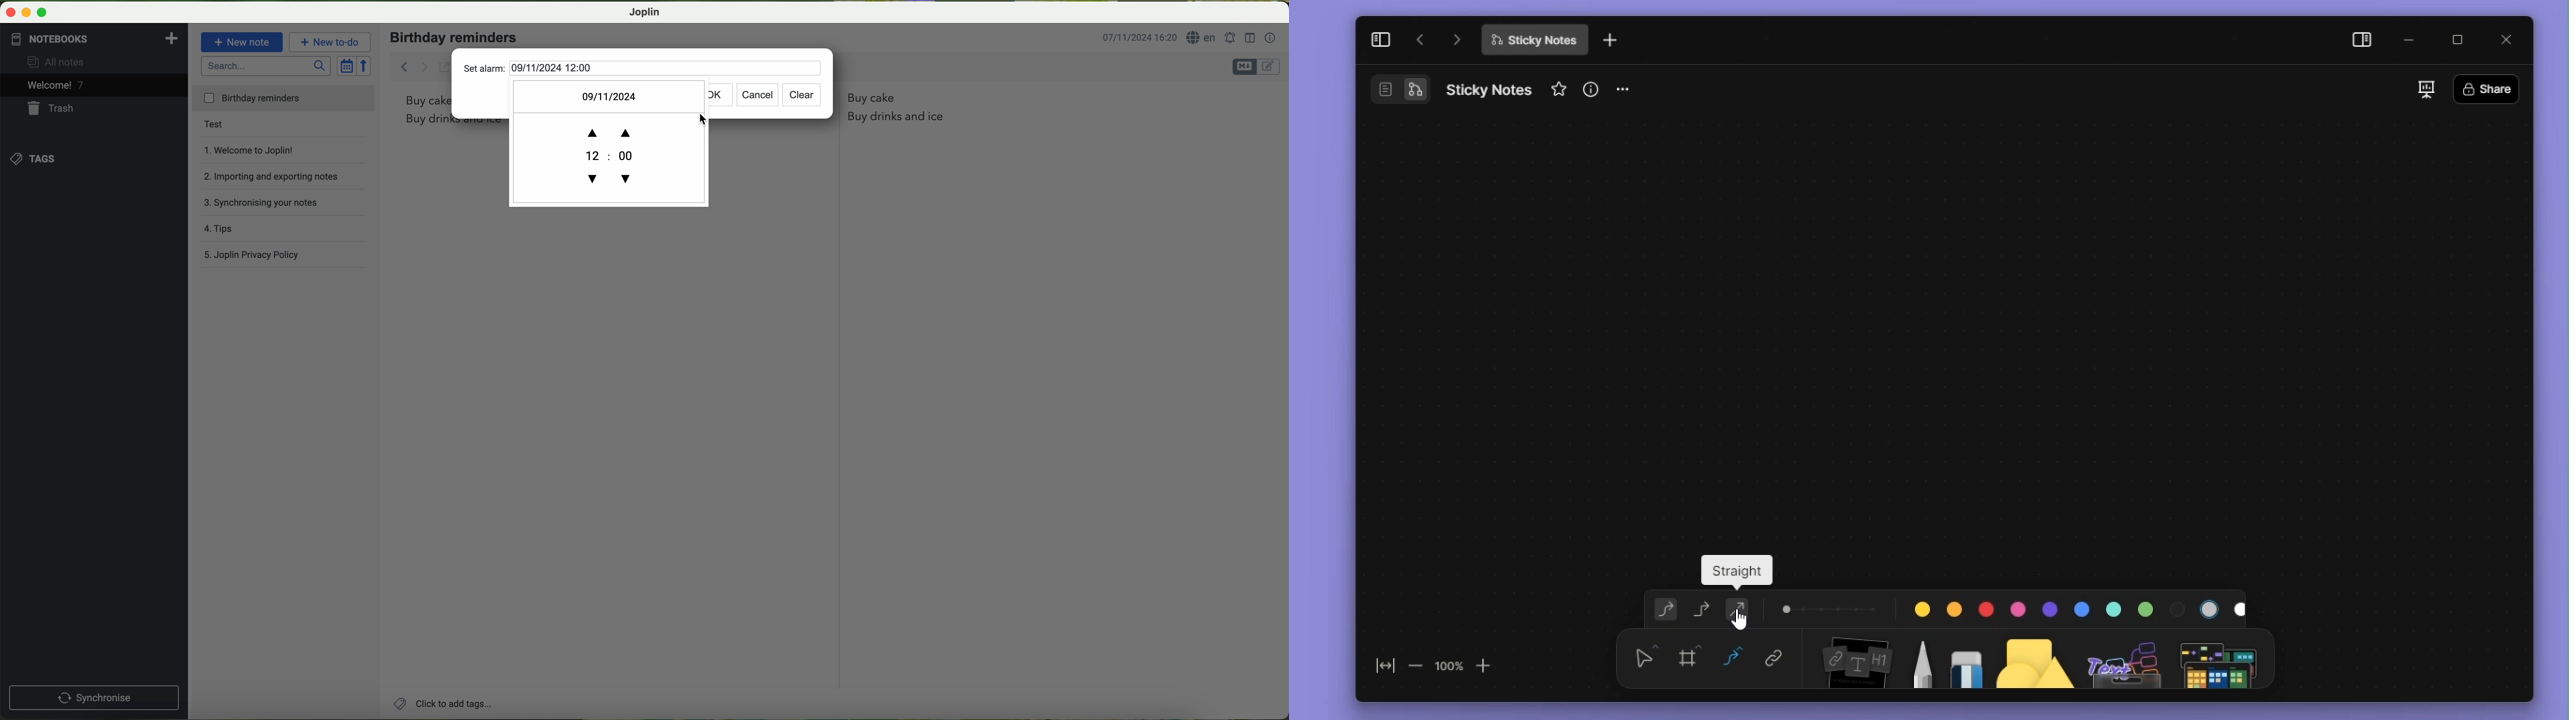 This screenshot has height=728, width=2576. Describe the element at coordinates (714, 98) in the screenshot. I see `ok` at that location.